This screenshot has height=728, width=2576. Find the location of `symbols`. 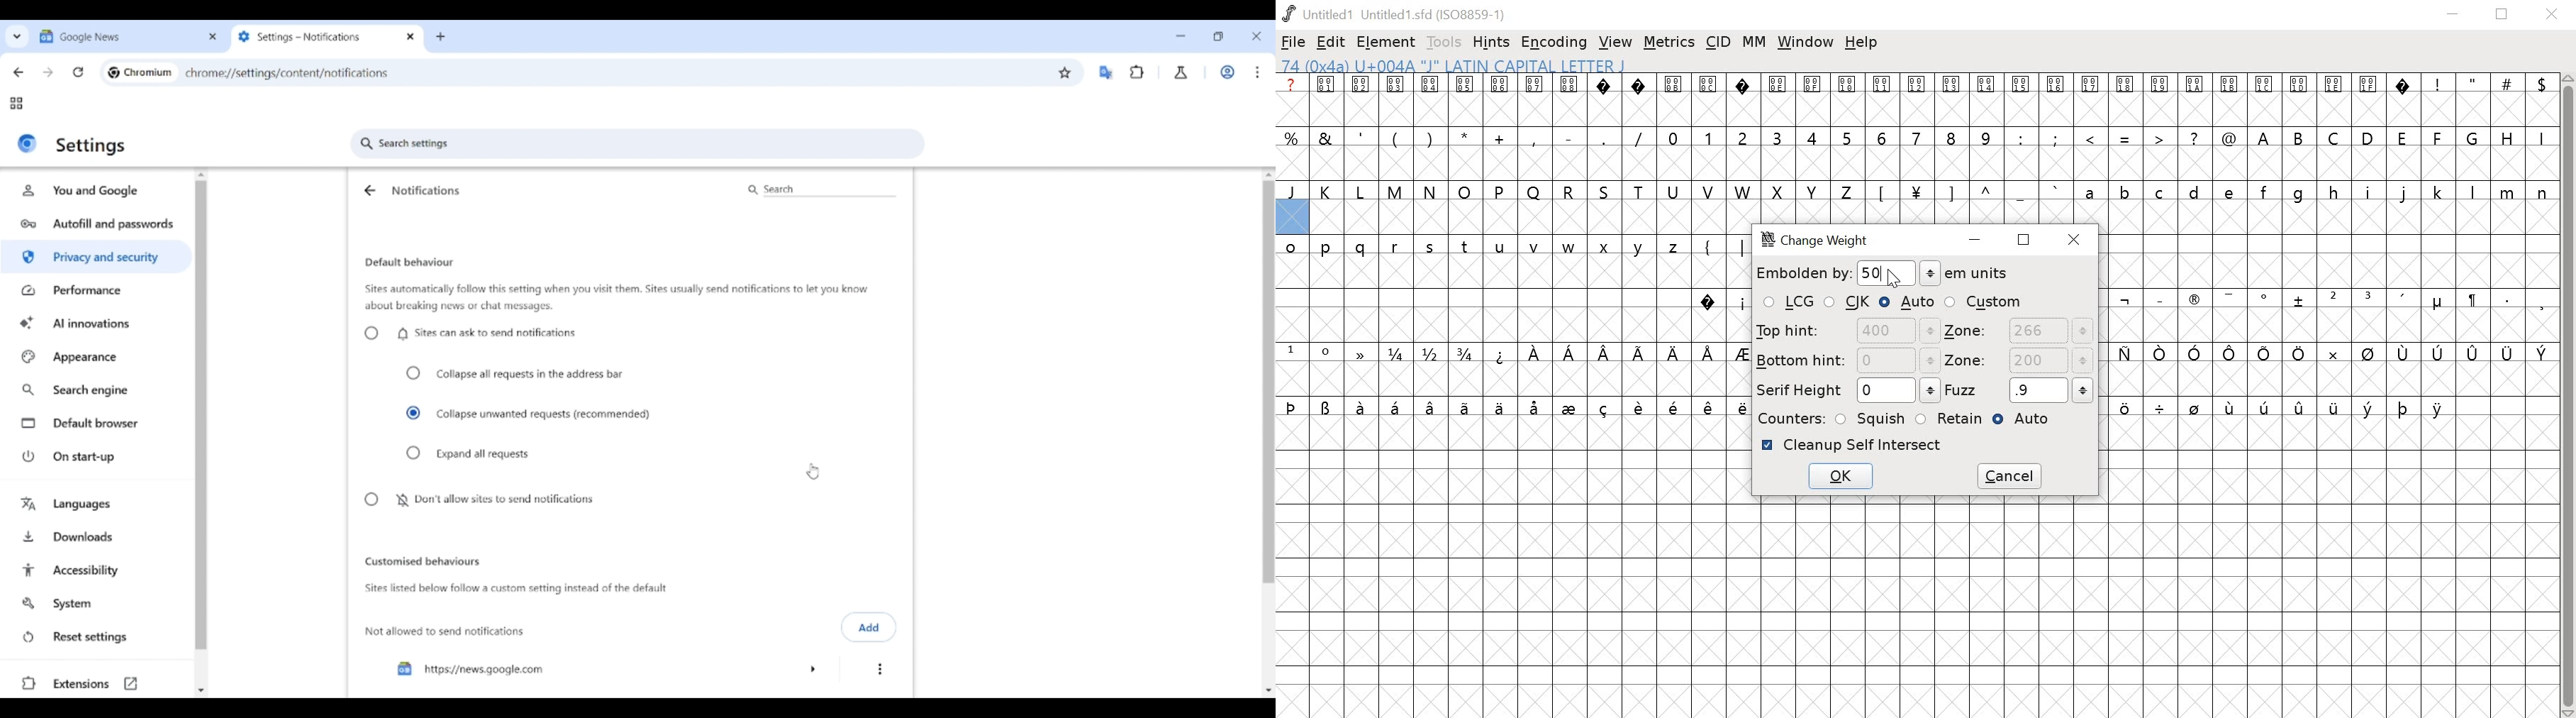

symbols is located at coordinates (2327, 354).